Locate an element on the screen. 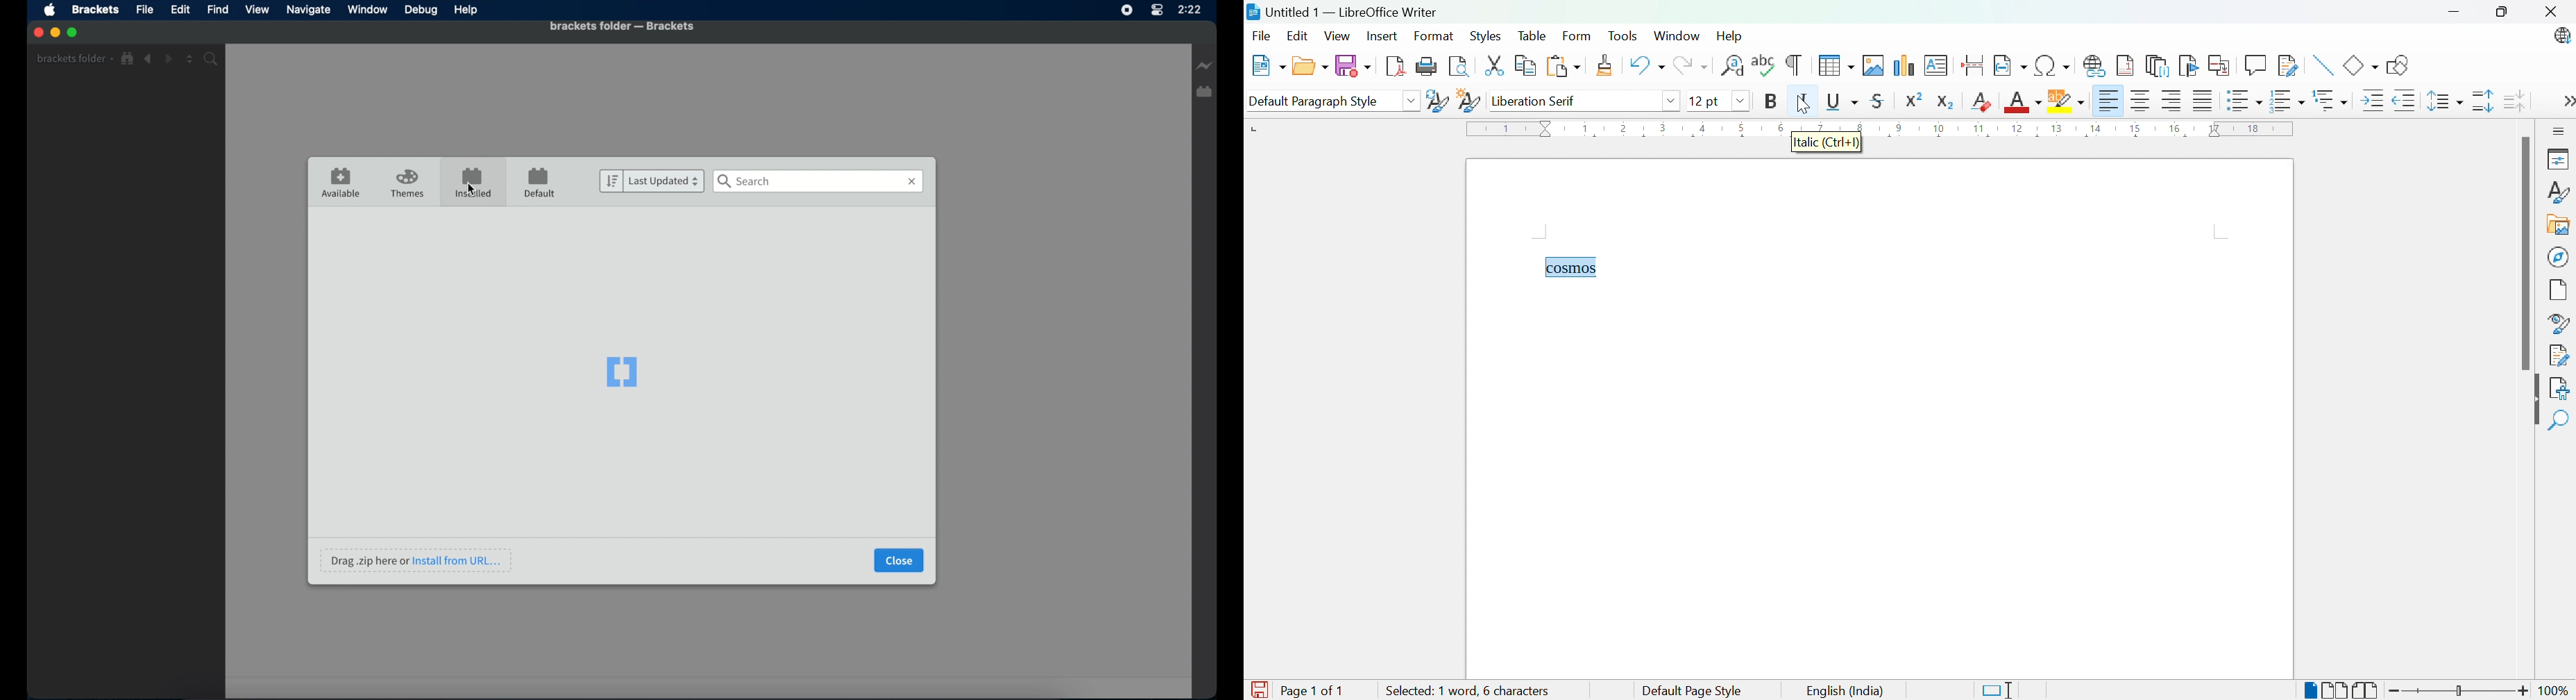 This screenshot has height=700, width=2576. Show track changes functions is located at coordinates (2285, 64).